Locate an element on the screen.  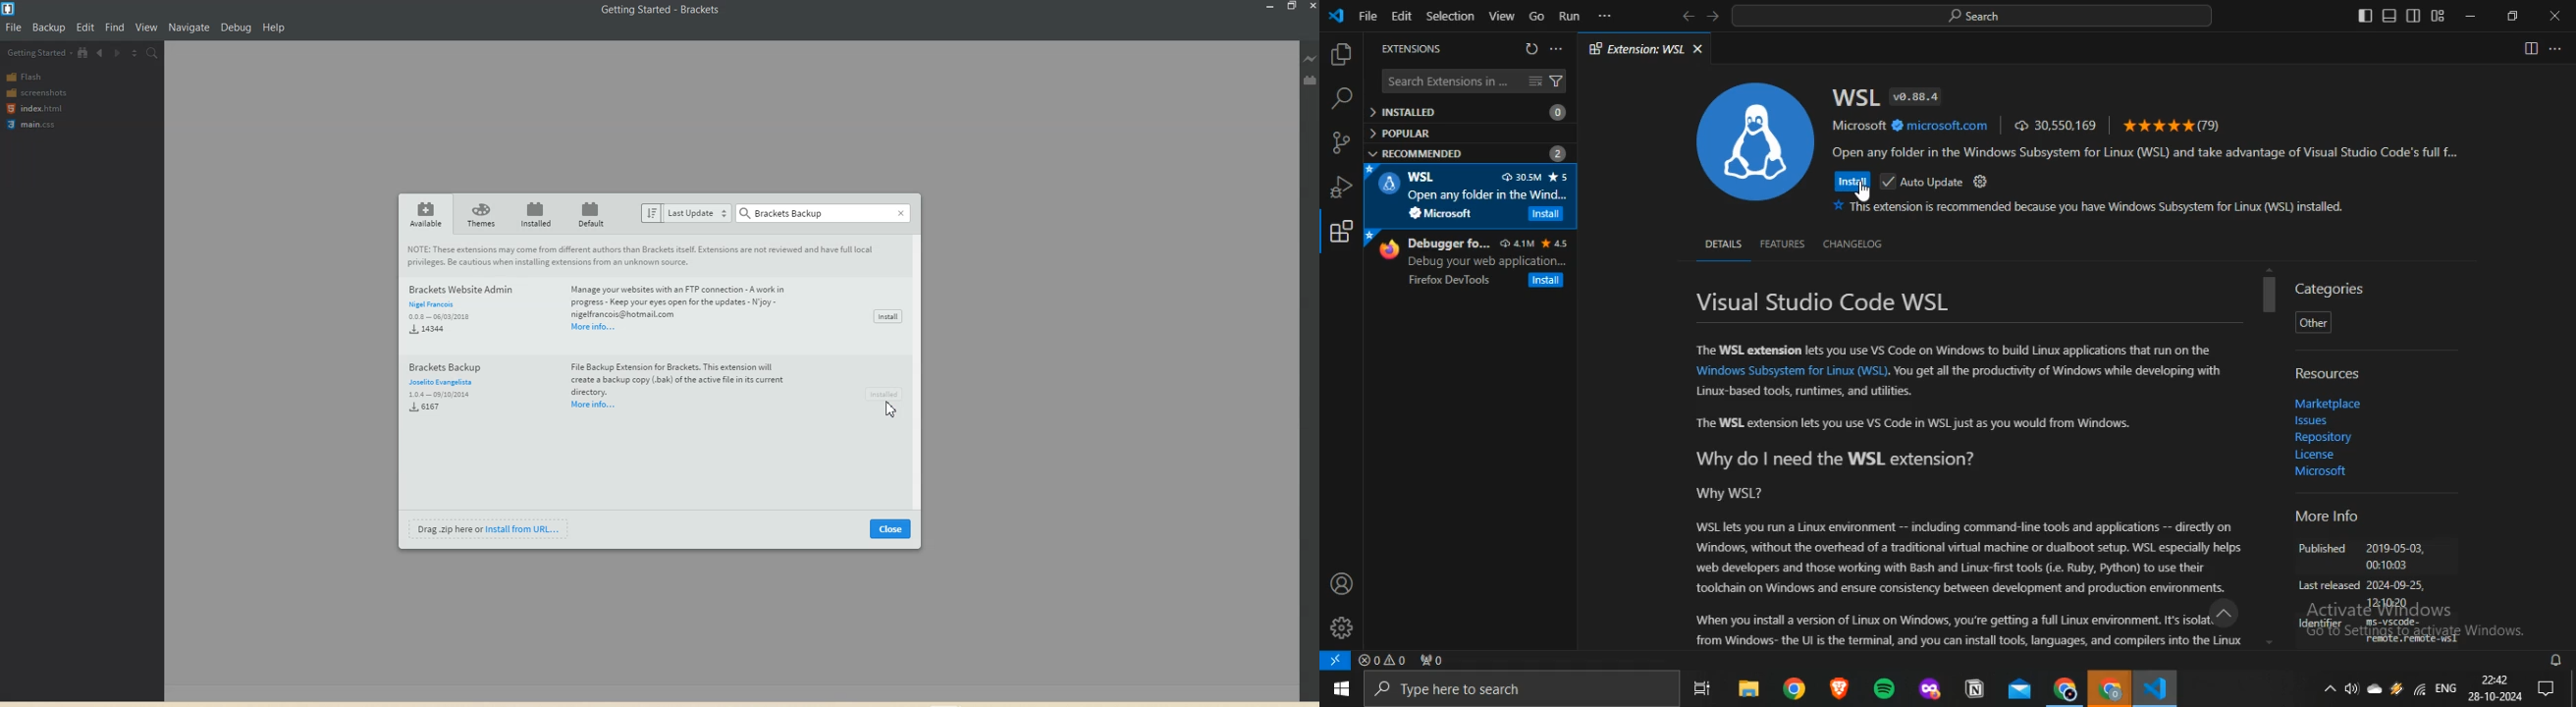
(79) is located at coordinates (2173, 125).